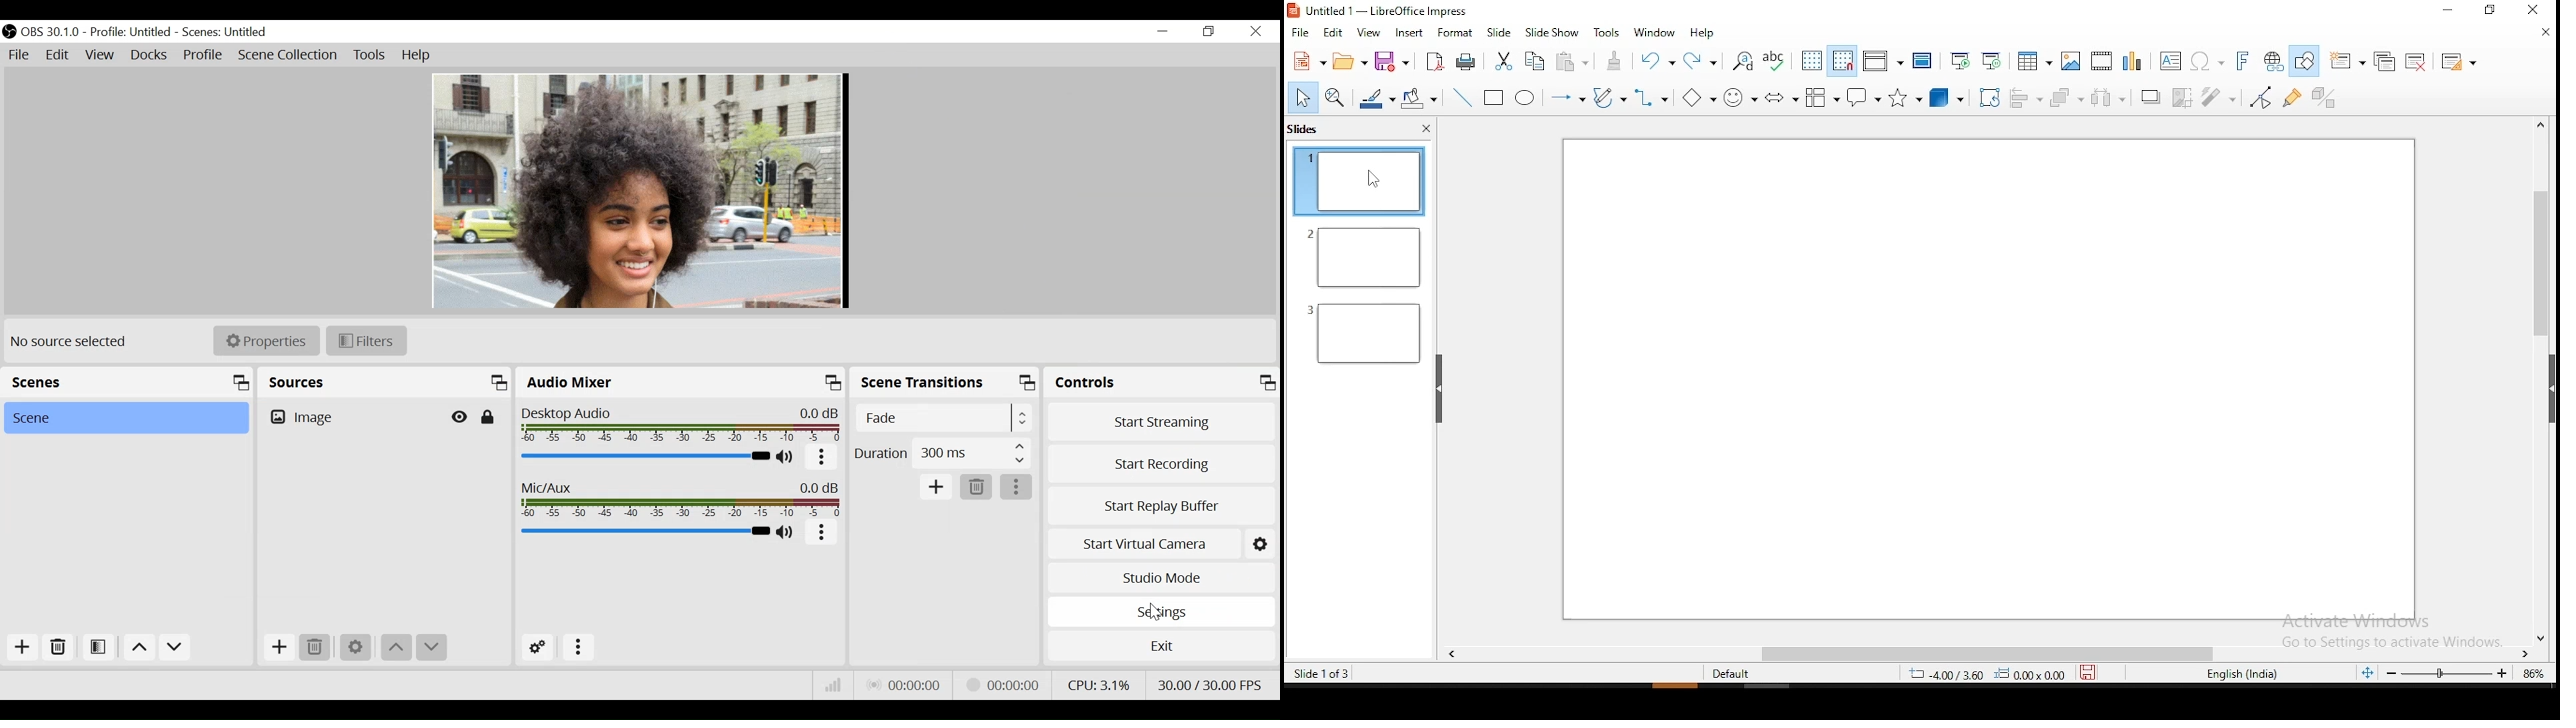 The width and height of the screenshot is (2576, 728). Describe the element at coordinates (315, 649) in the screenshot. I see `Delete` at that location.